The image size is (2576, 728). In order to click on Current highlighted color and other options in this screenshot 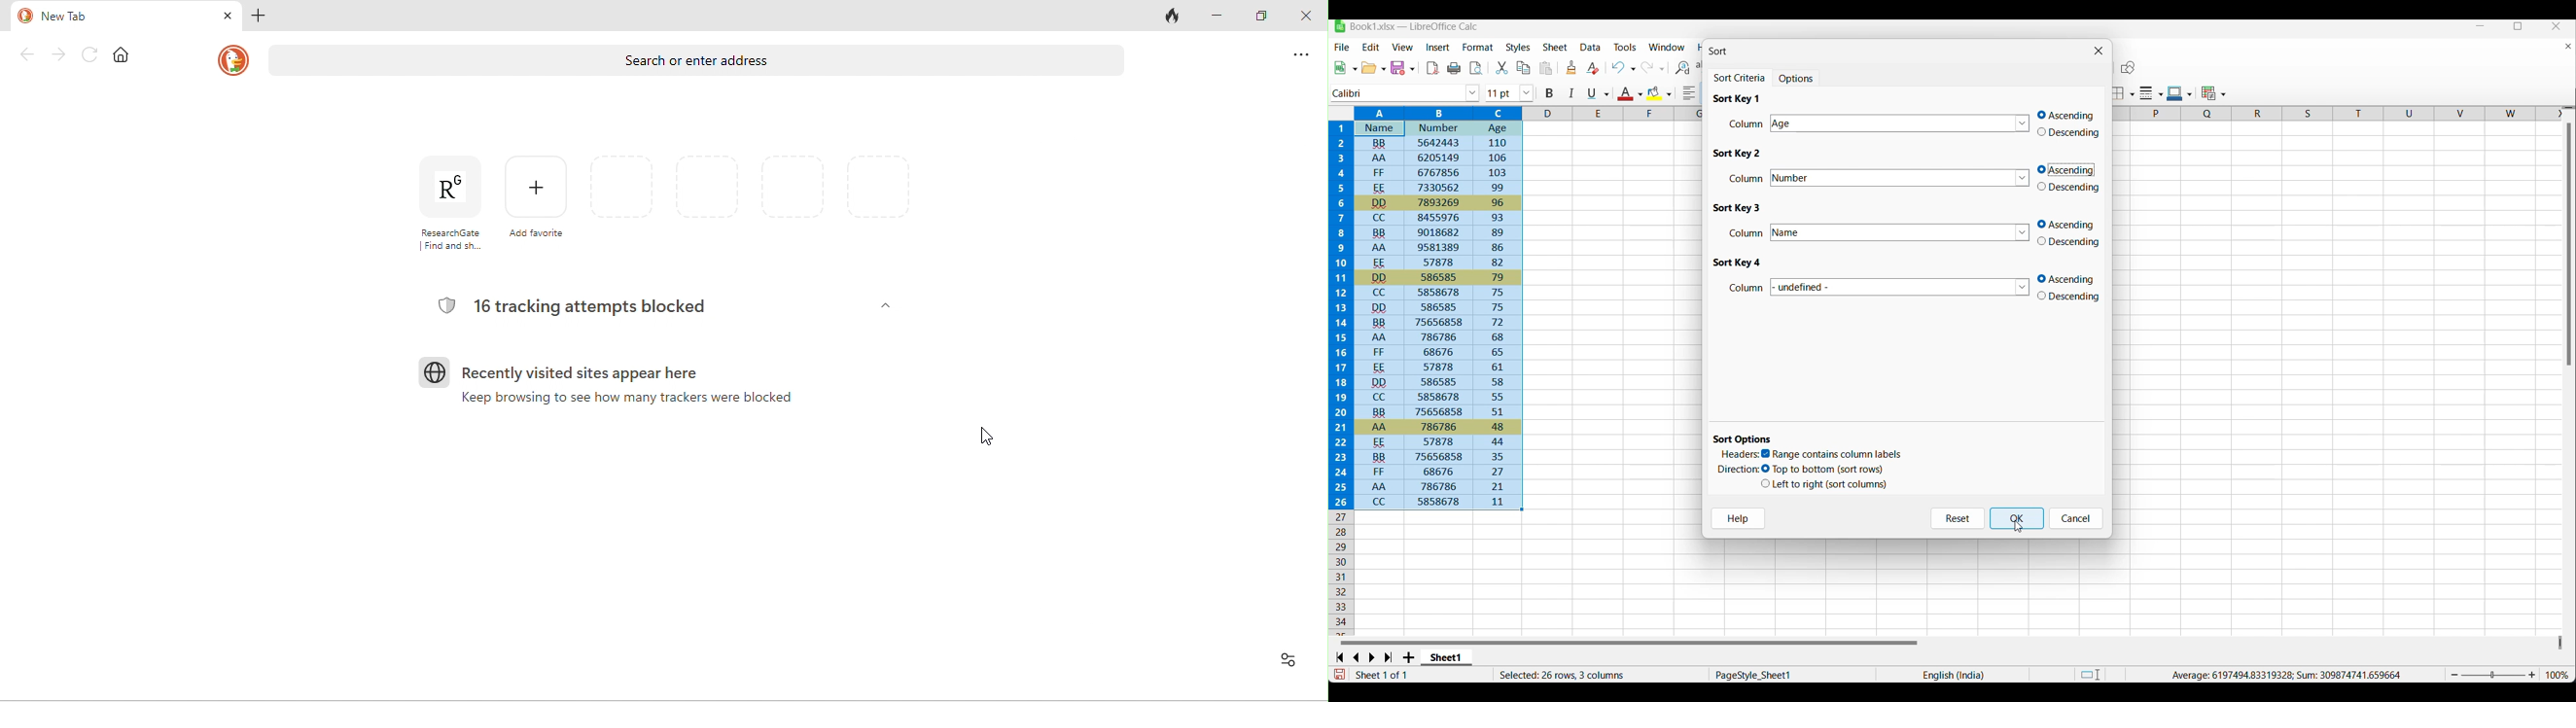, I will do `click(1659, 94)`.